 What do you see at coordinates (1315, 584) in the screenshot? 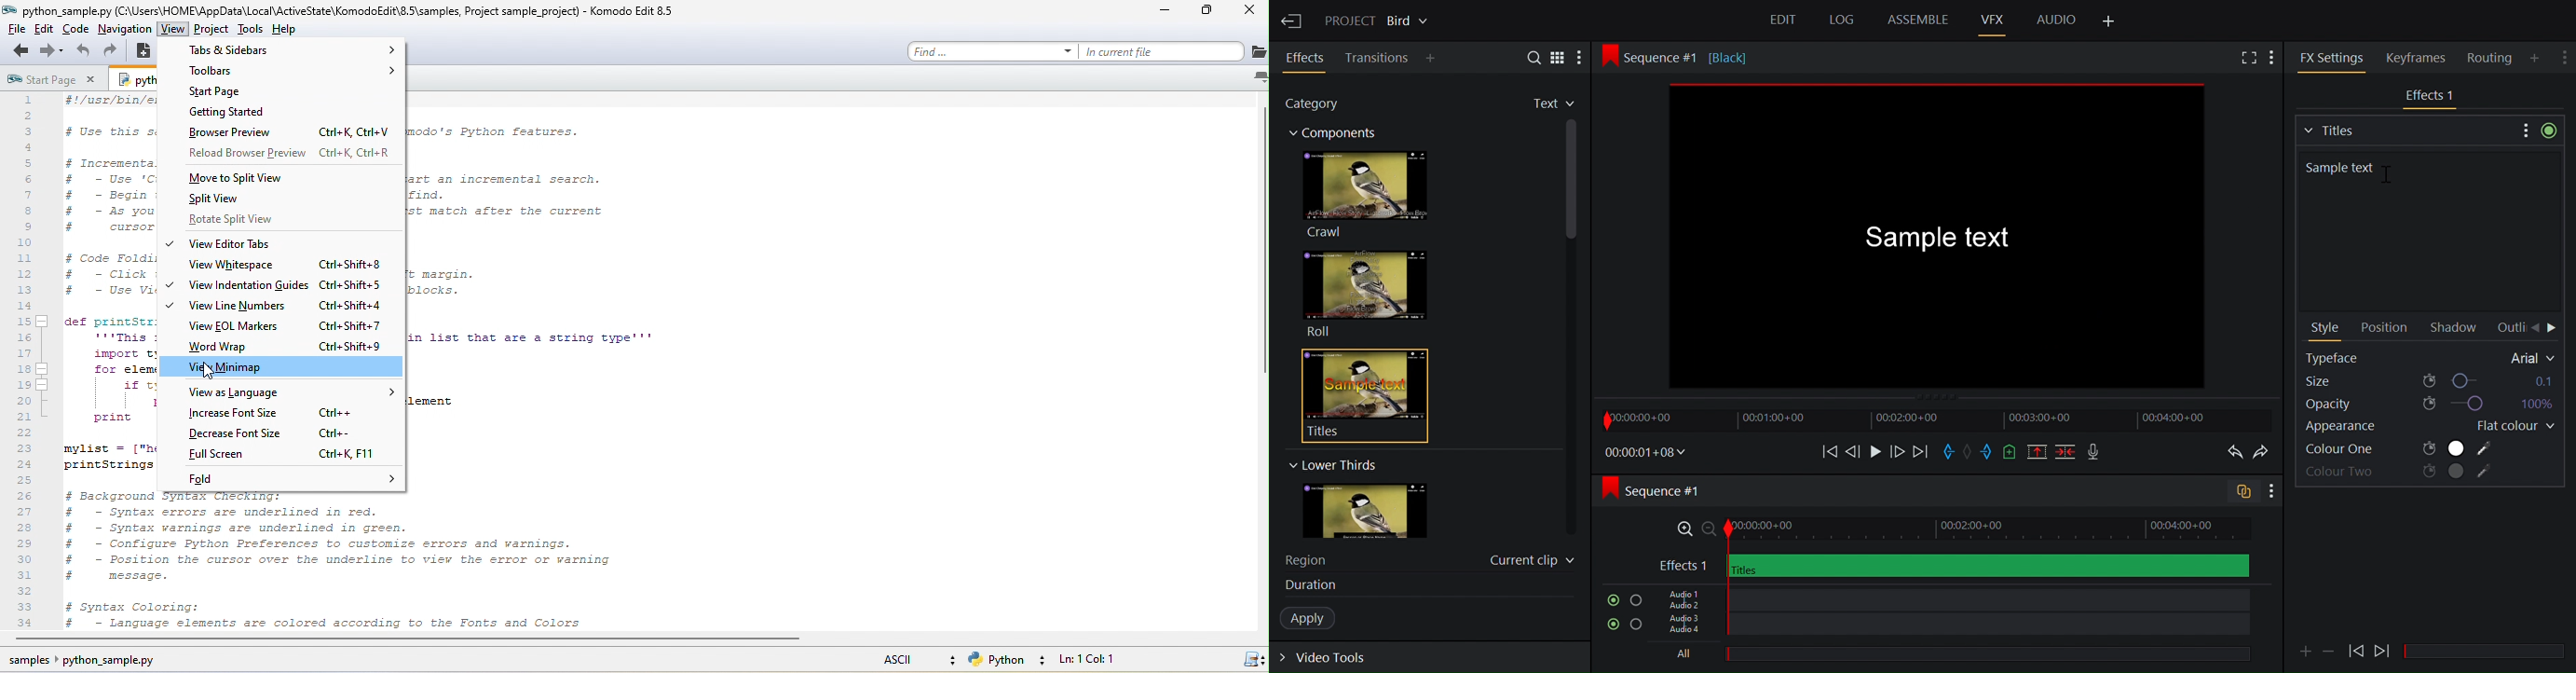
I see `` at bounding box center [1315, 584].